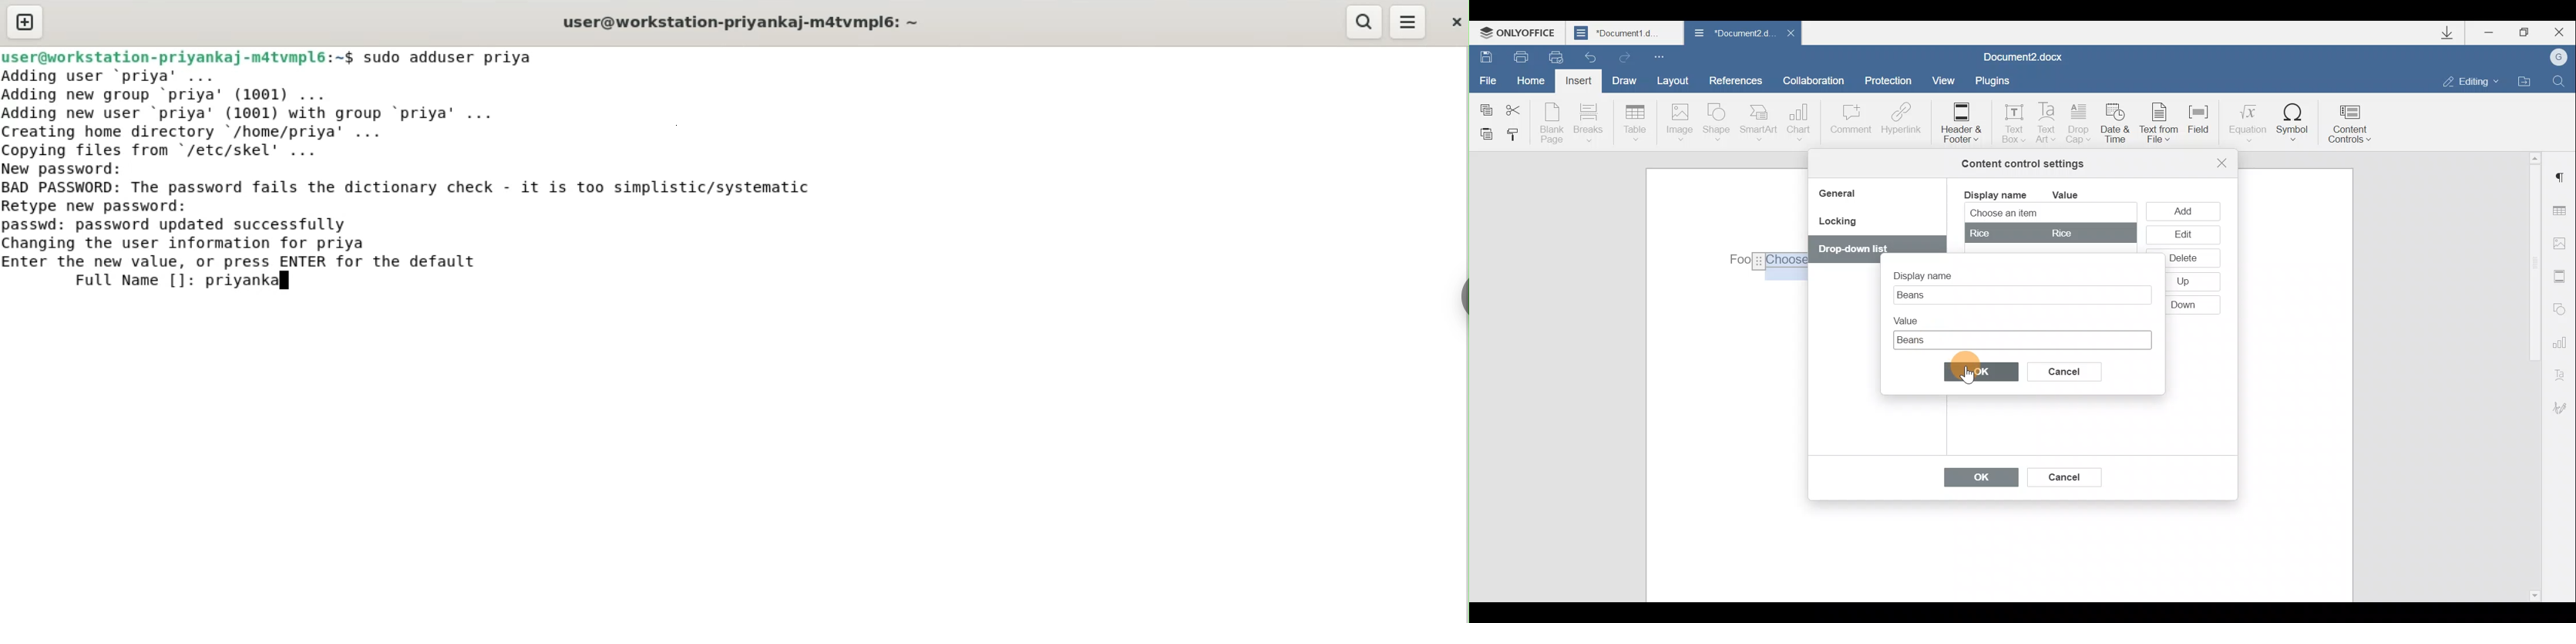  Describe the element at coordinates (2181, 258) in the screenshot. I see `` at that location.